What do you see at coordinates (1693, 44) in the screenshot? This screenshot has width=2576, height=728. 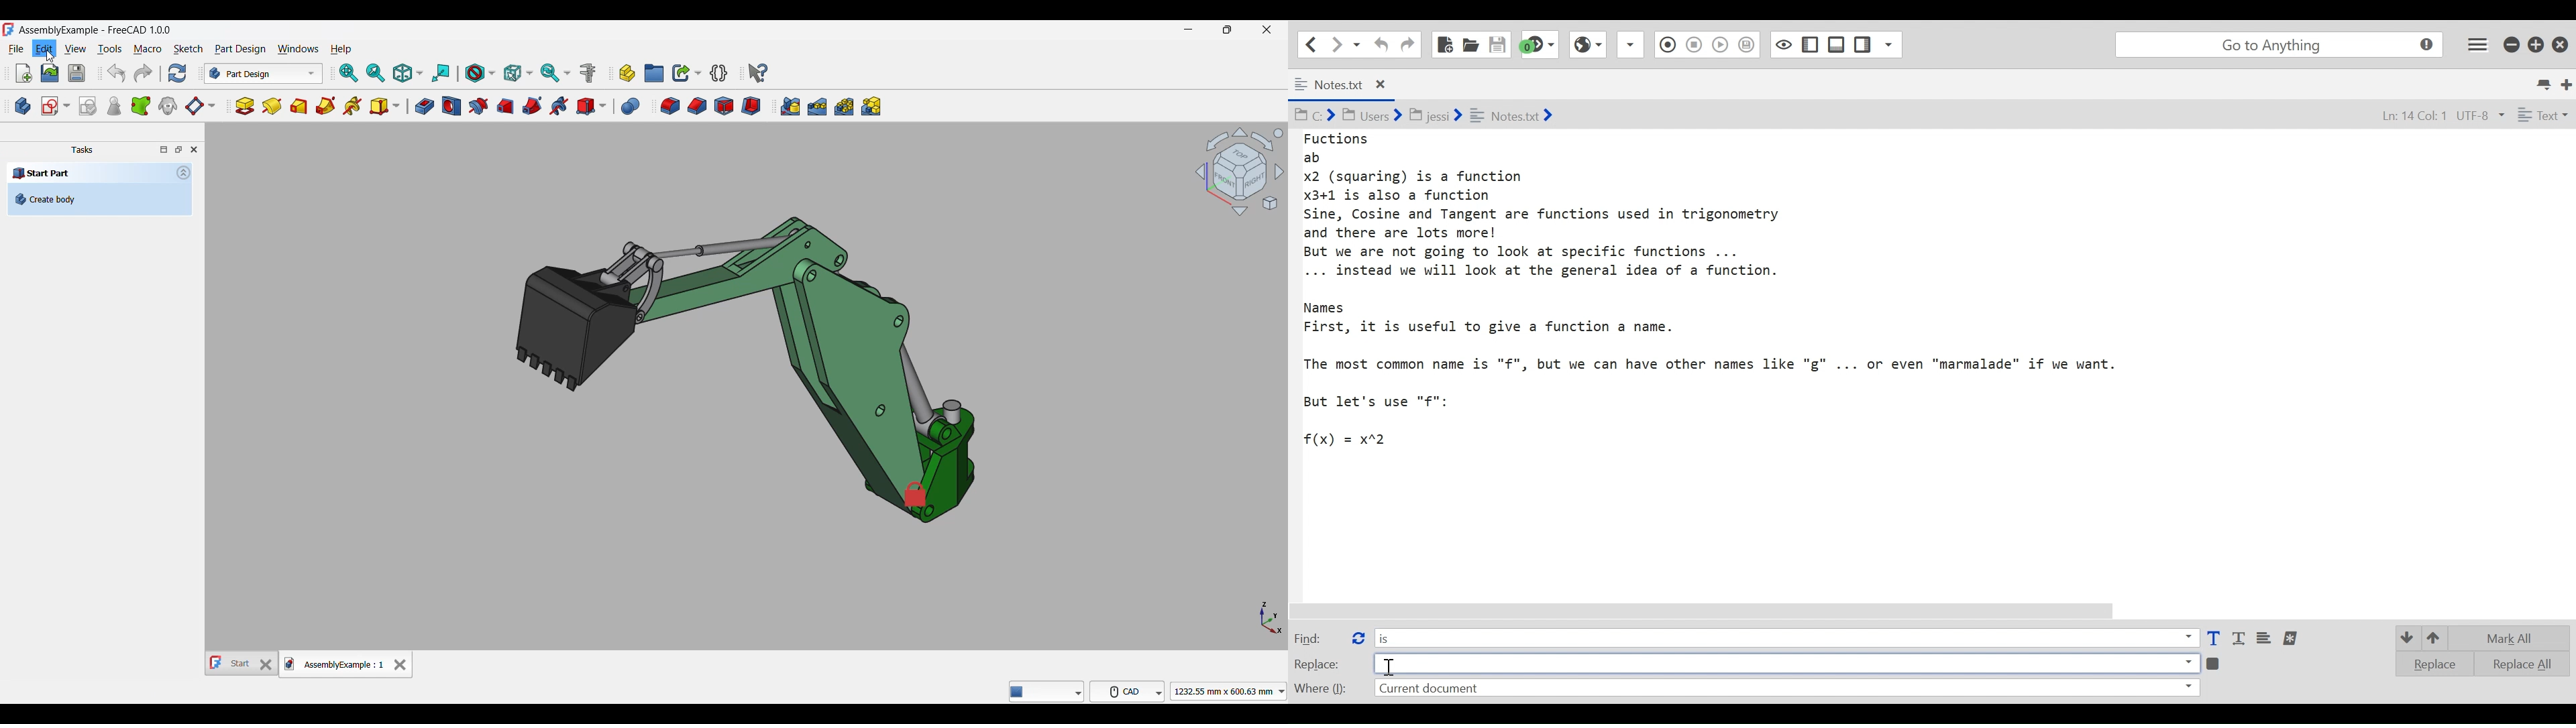 I see `View in Browser` at bounding box center [1693, 44].